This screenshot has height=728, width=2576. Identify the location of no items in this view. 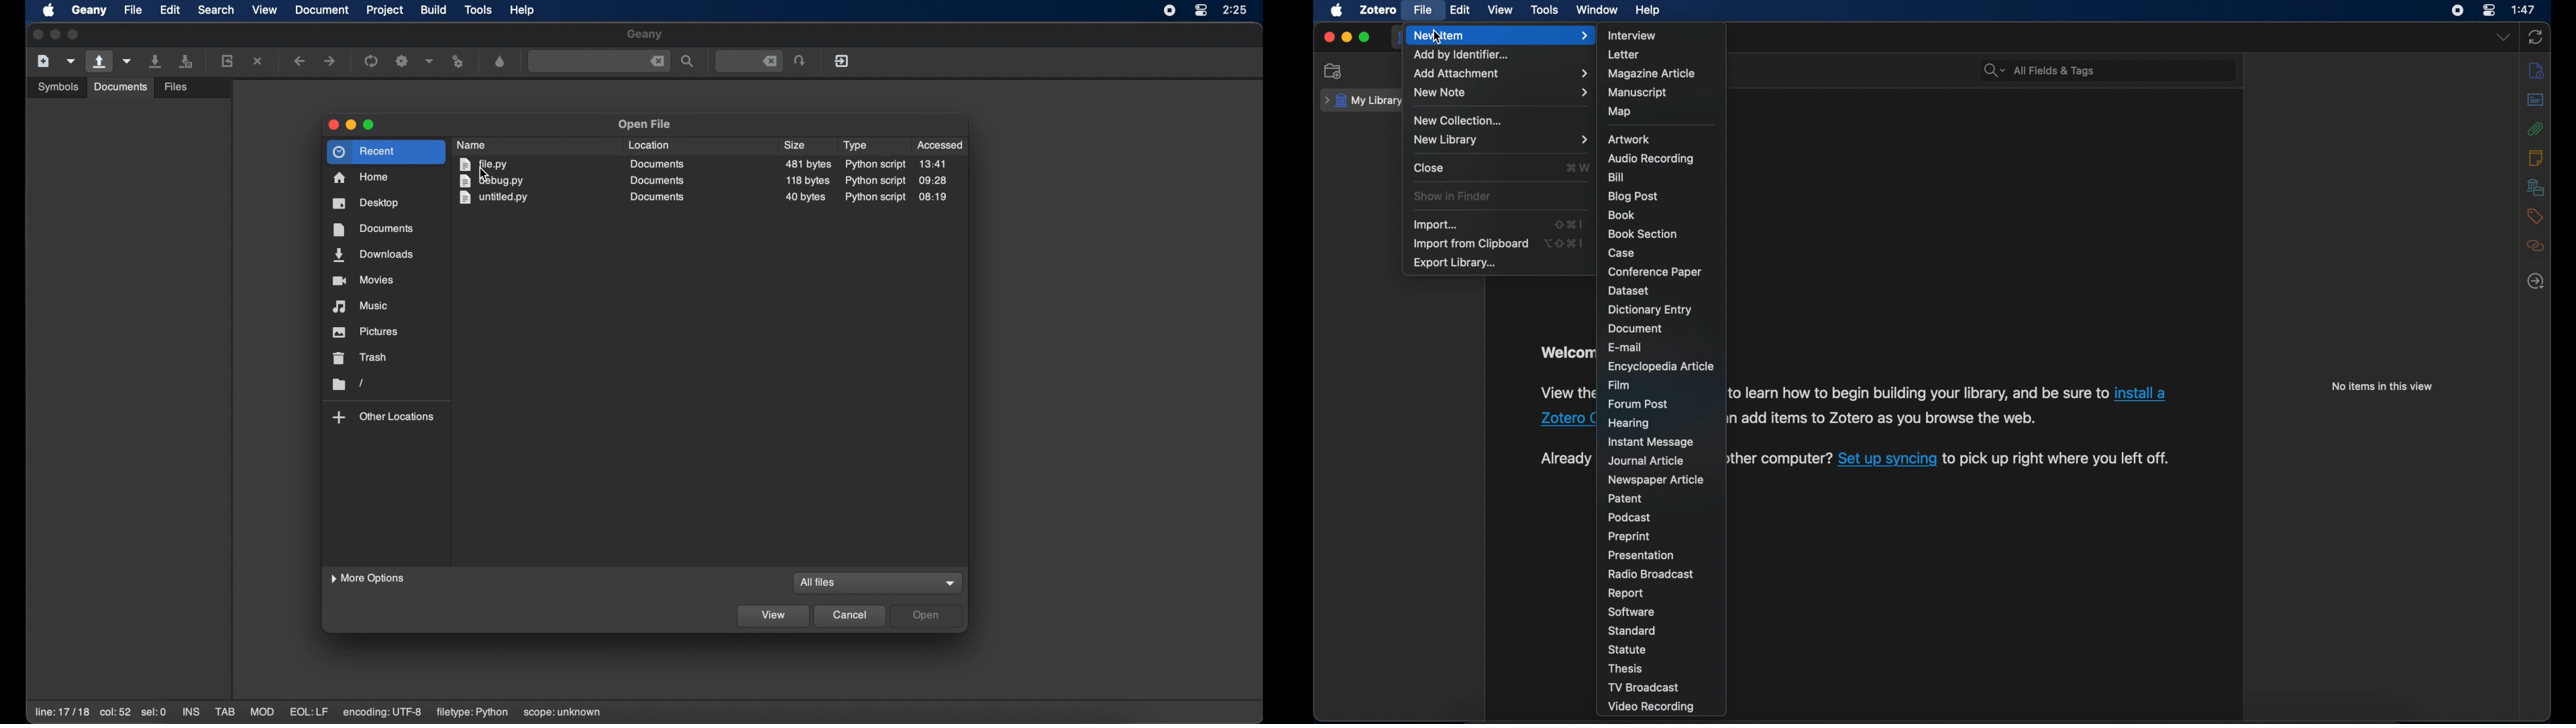
(2381, 386).